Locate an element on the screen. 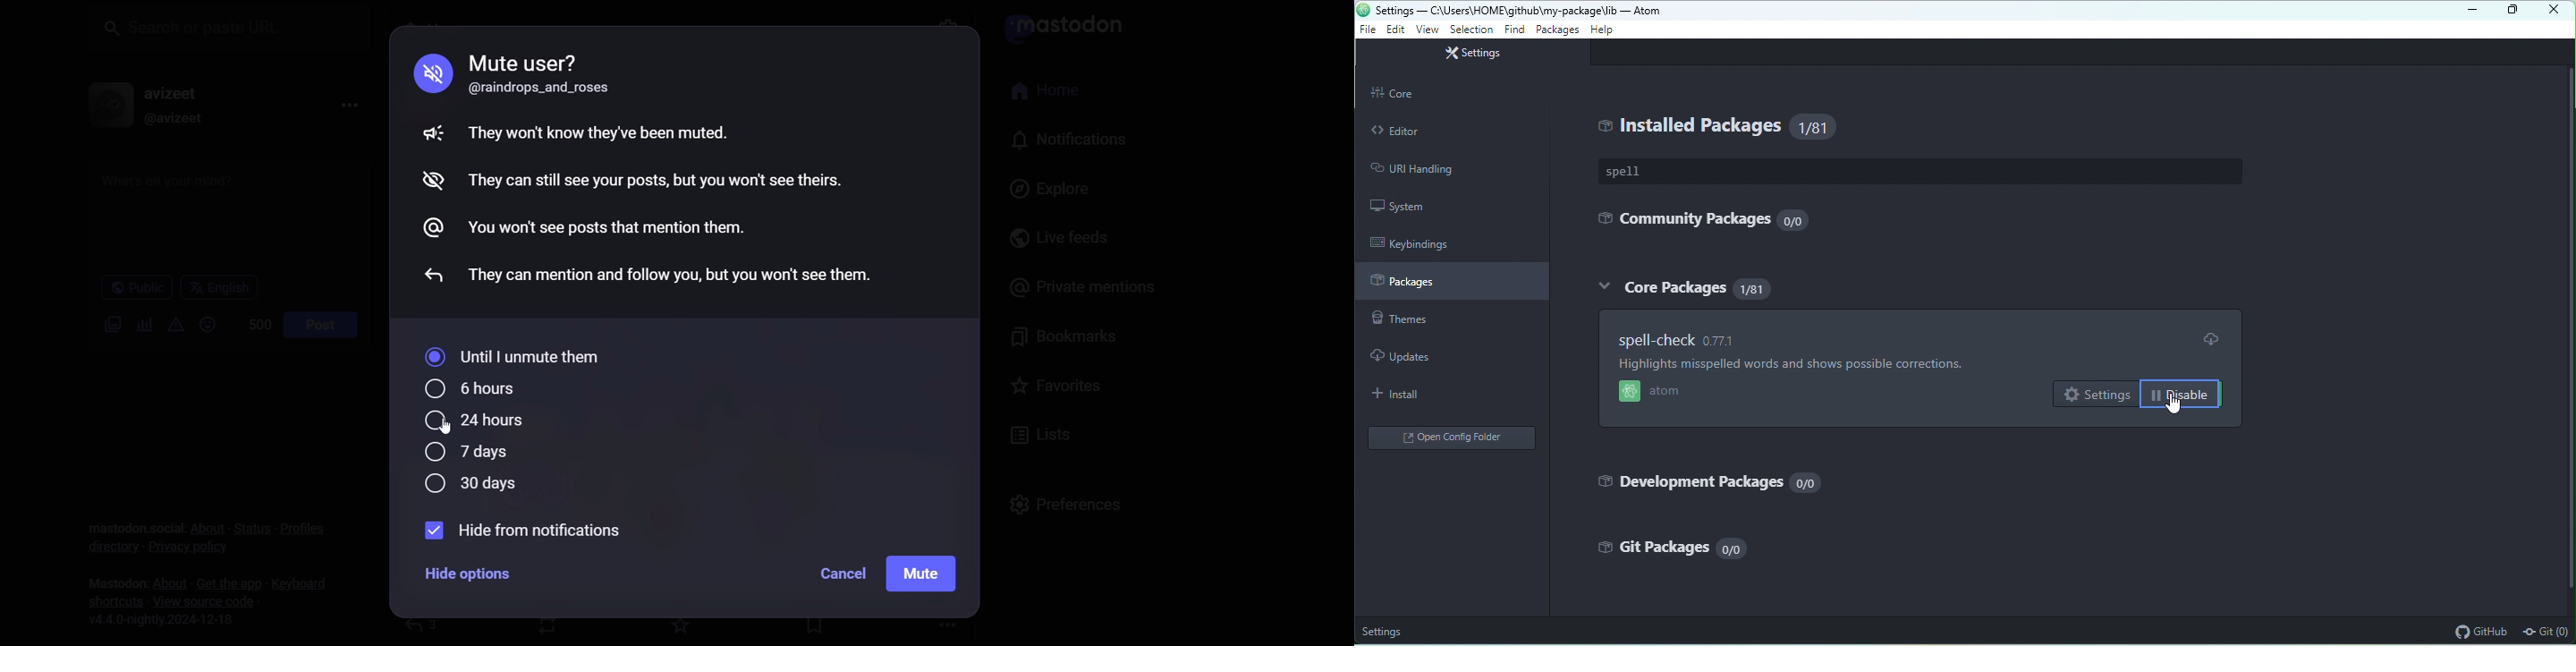  24 hours is located at coordinates (483, 420).